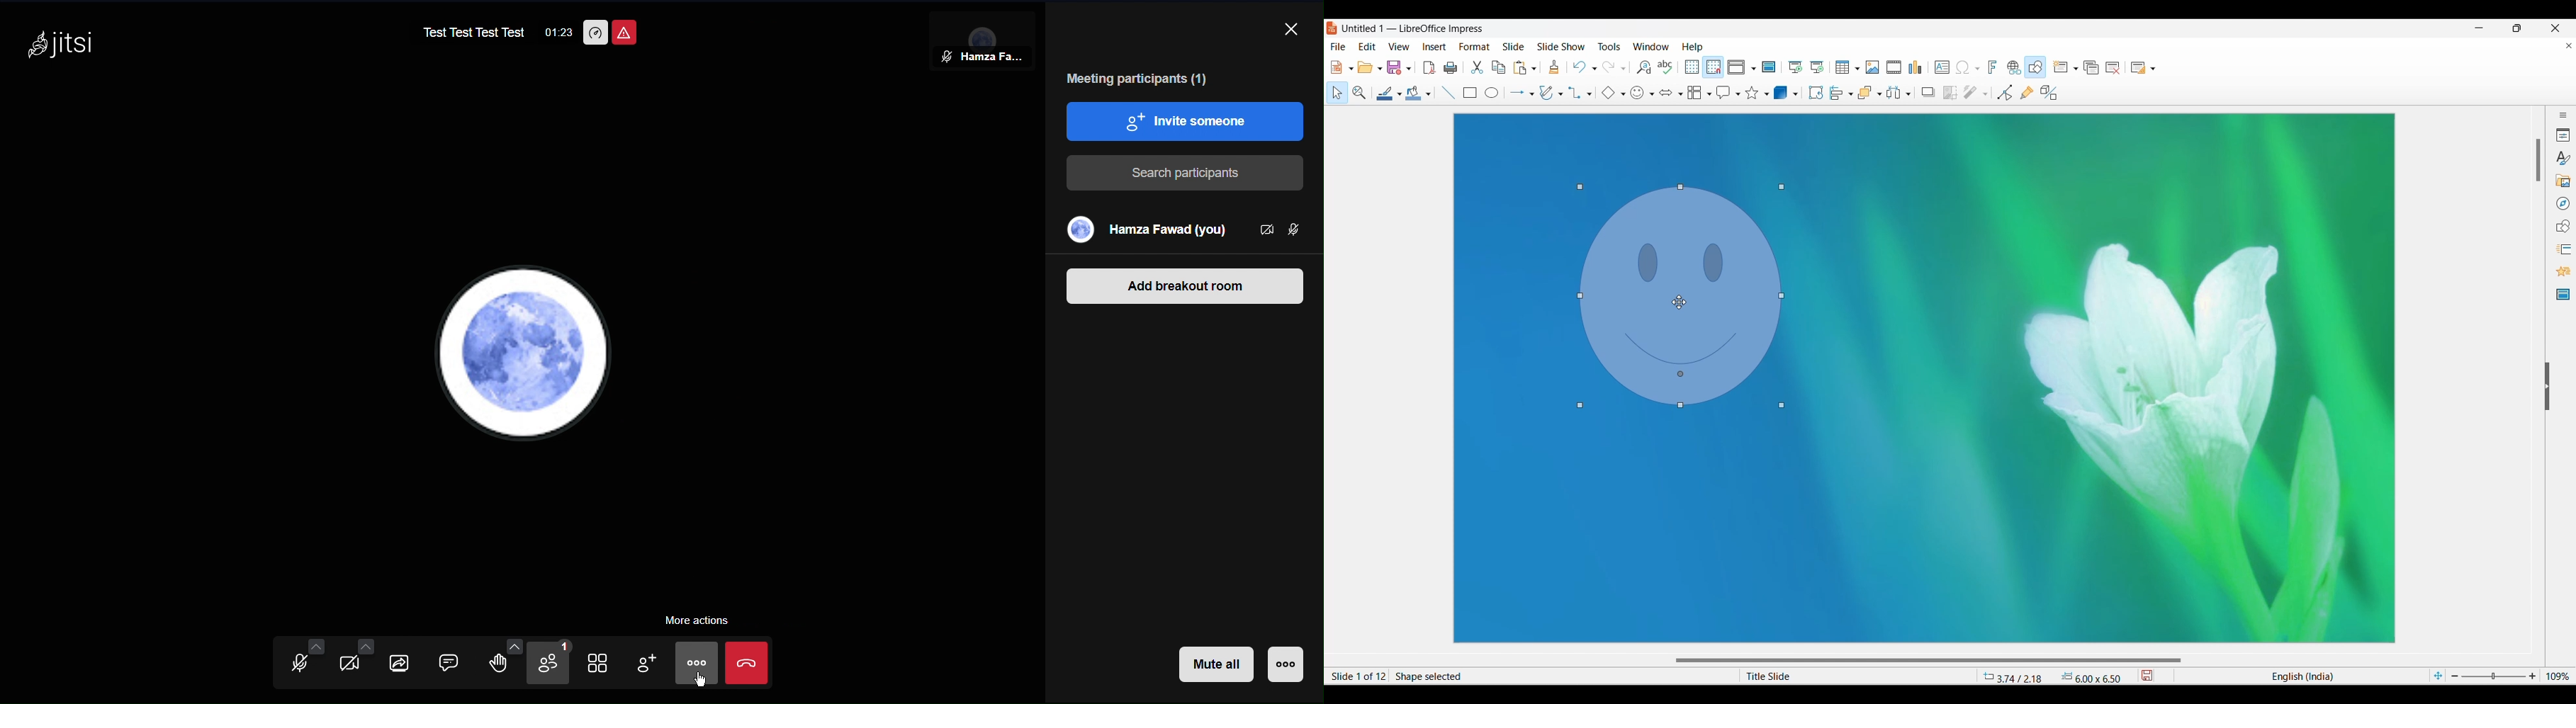 The width and height of the screenshot is (2576, 728). Describe the element at coordinates (1594, 69) in the screenshot. I see `Undo specific action` at that location.